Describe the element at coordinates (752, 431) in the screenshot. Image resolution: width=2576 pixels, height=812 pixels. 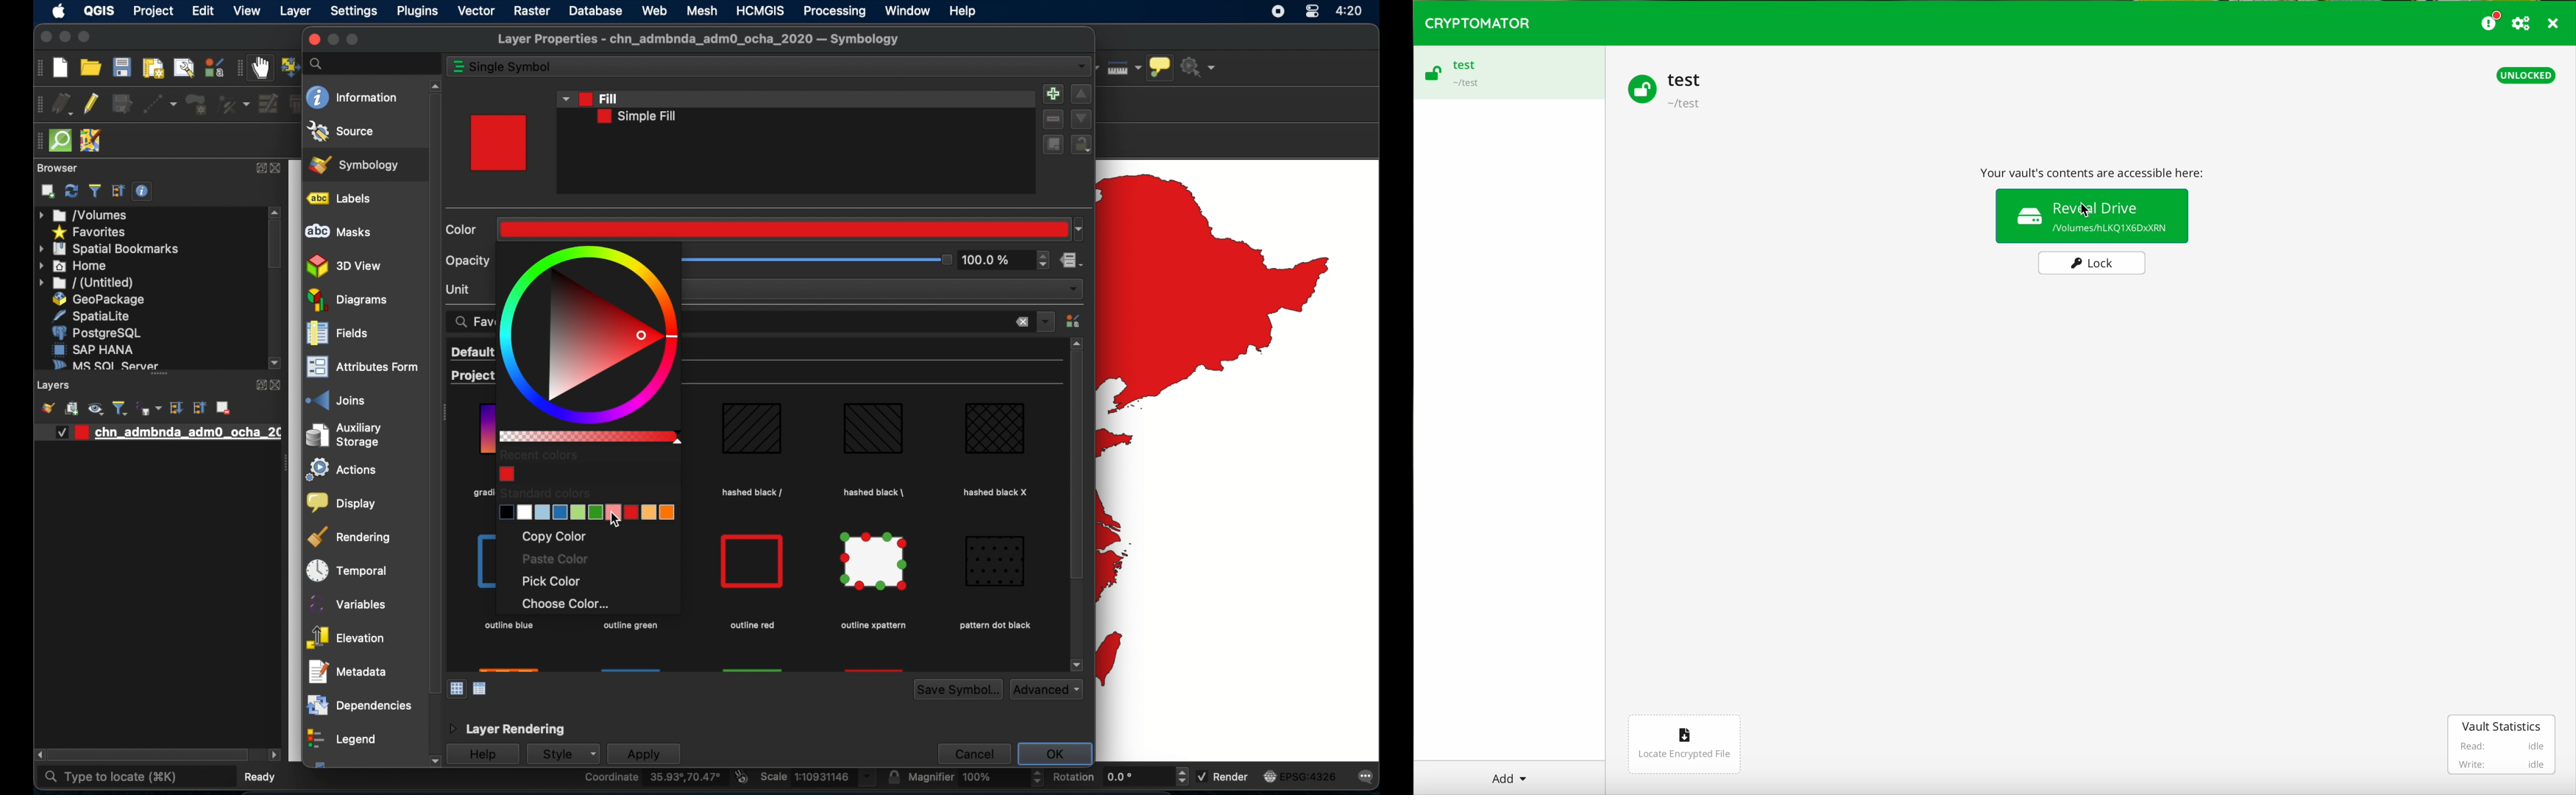
I see `Gradient preview ` at that location.